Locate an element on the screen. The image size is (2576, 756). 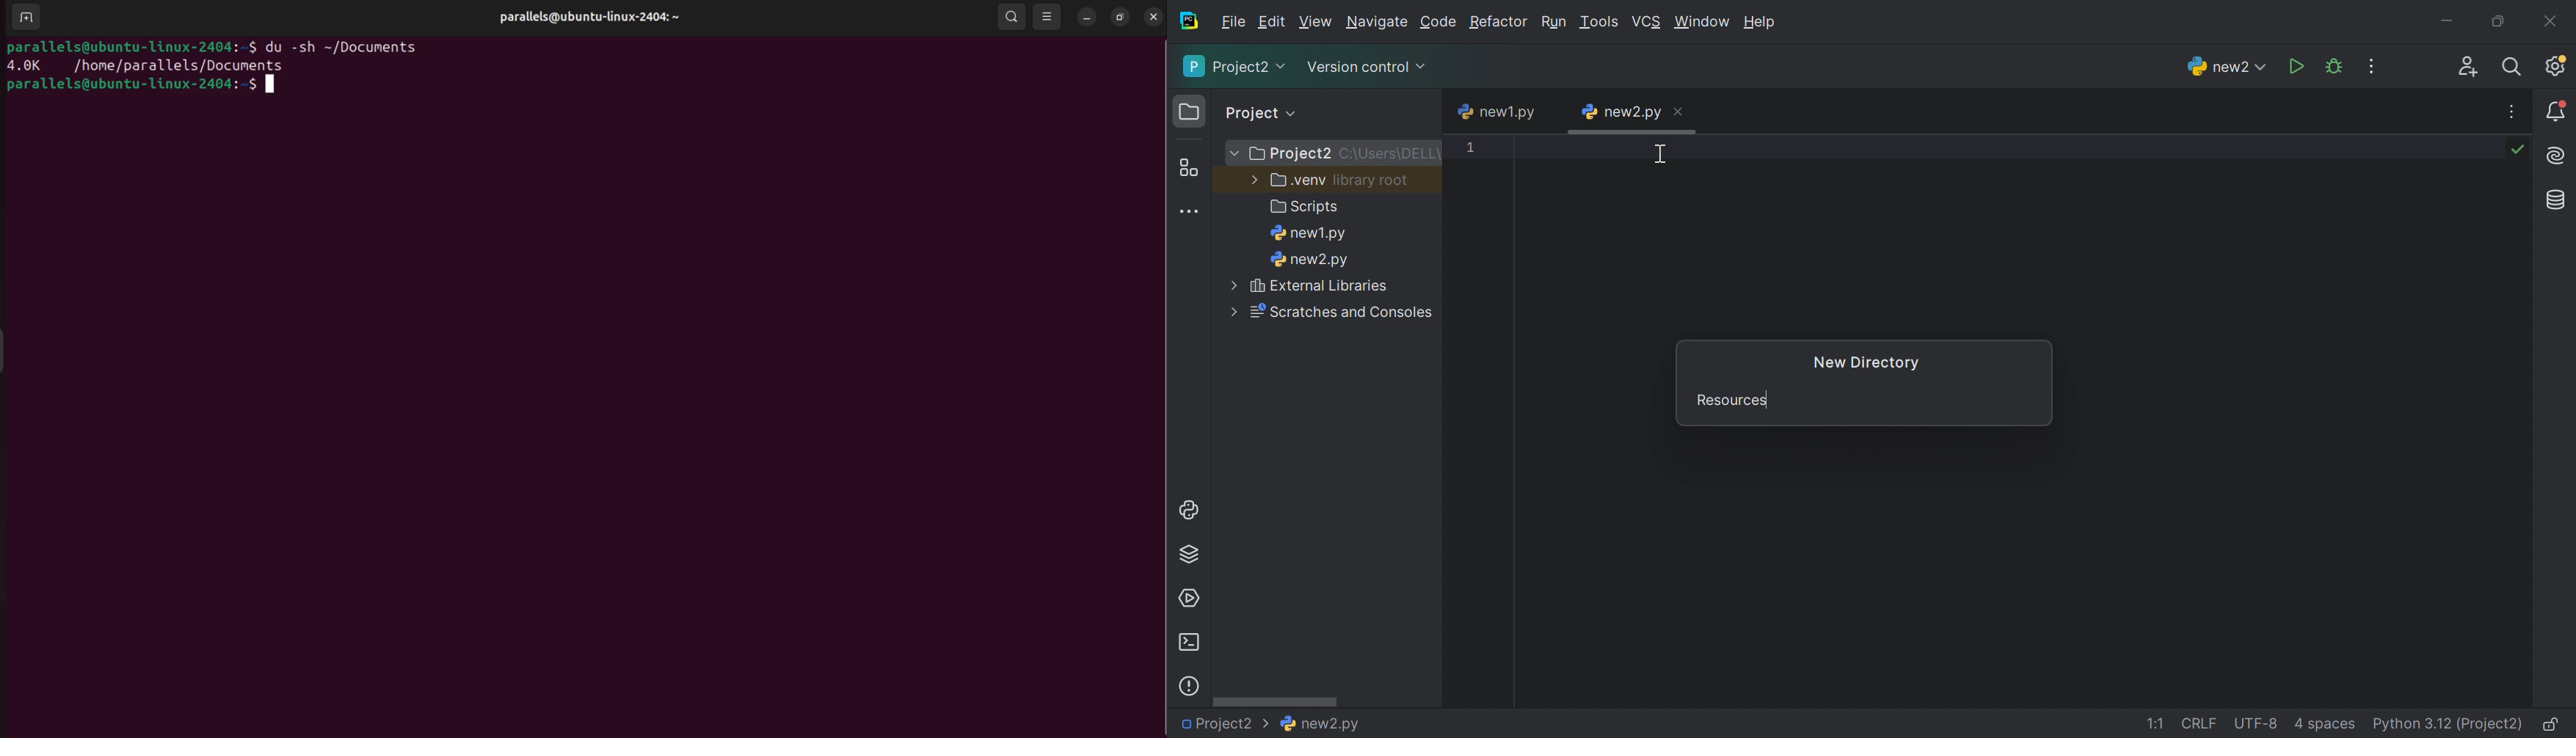
Cursor is located at coordinates (1664, 155).